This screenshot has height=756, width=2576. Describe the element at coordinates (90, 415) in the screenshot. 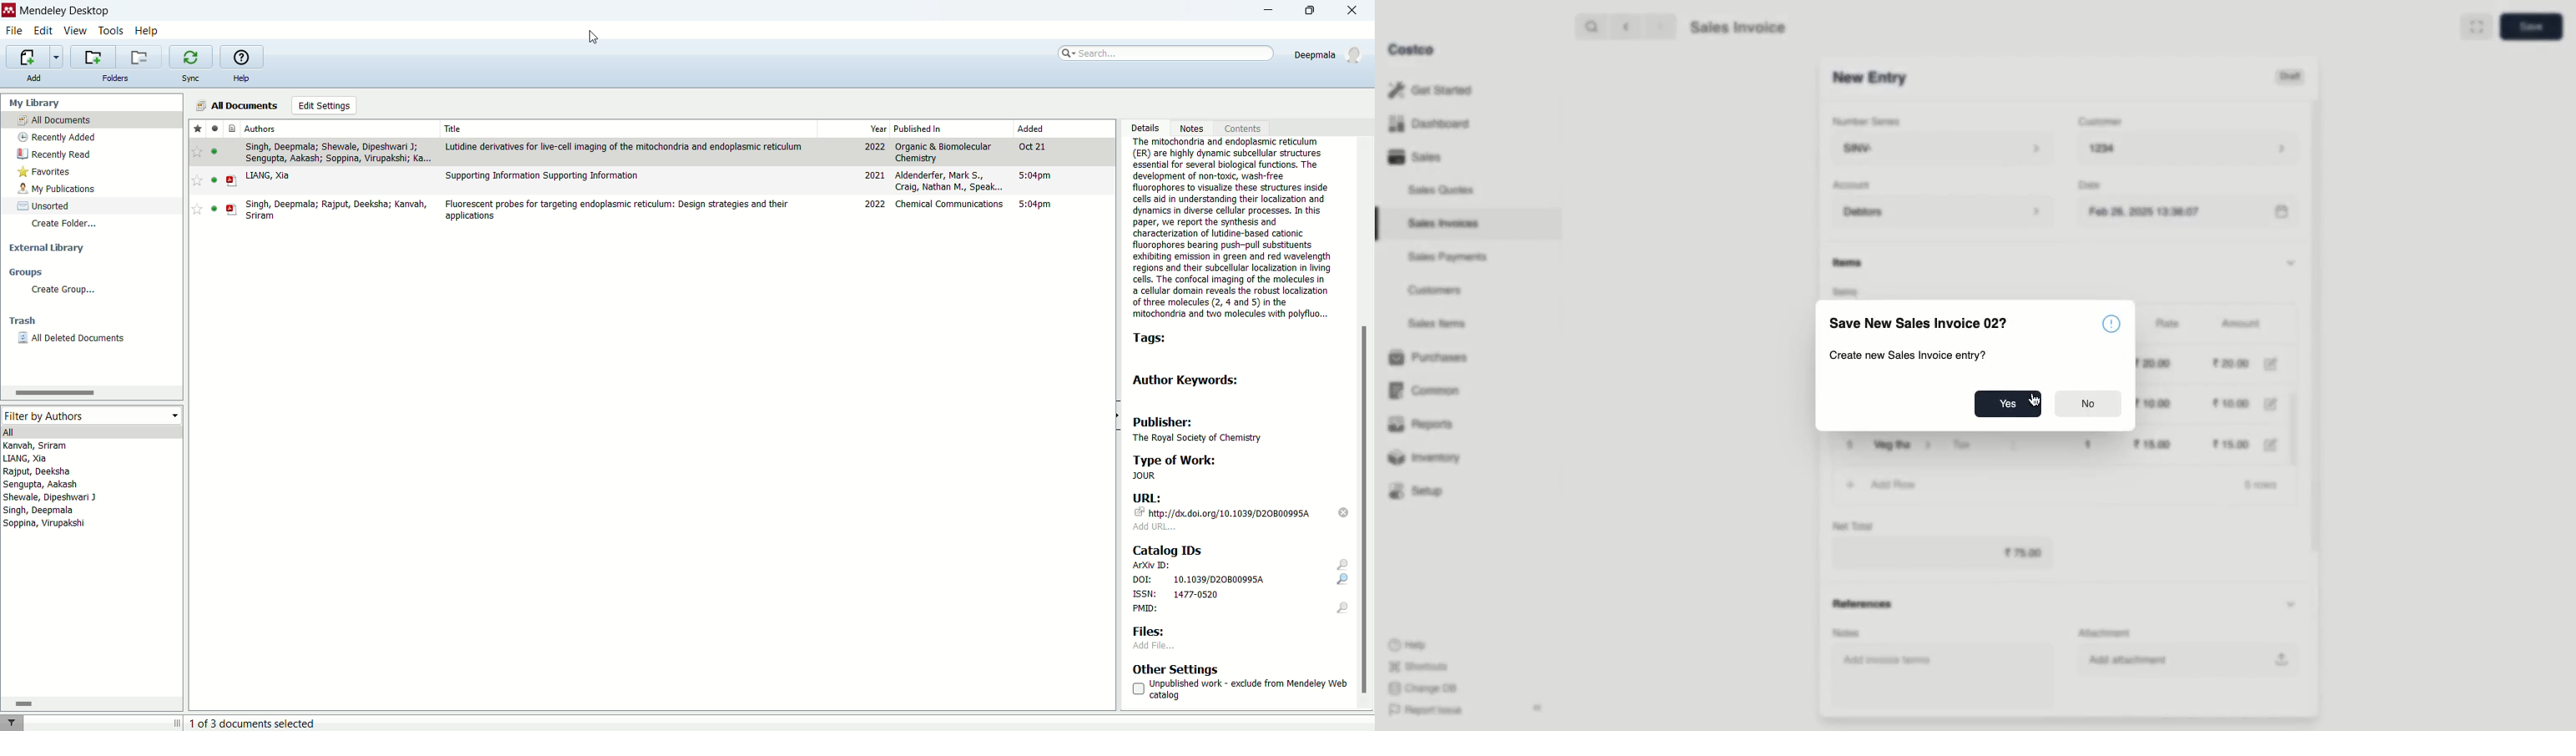

I see `filter by authors` at that location.